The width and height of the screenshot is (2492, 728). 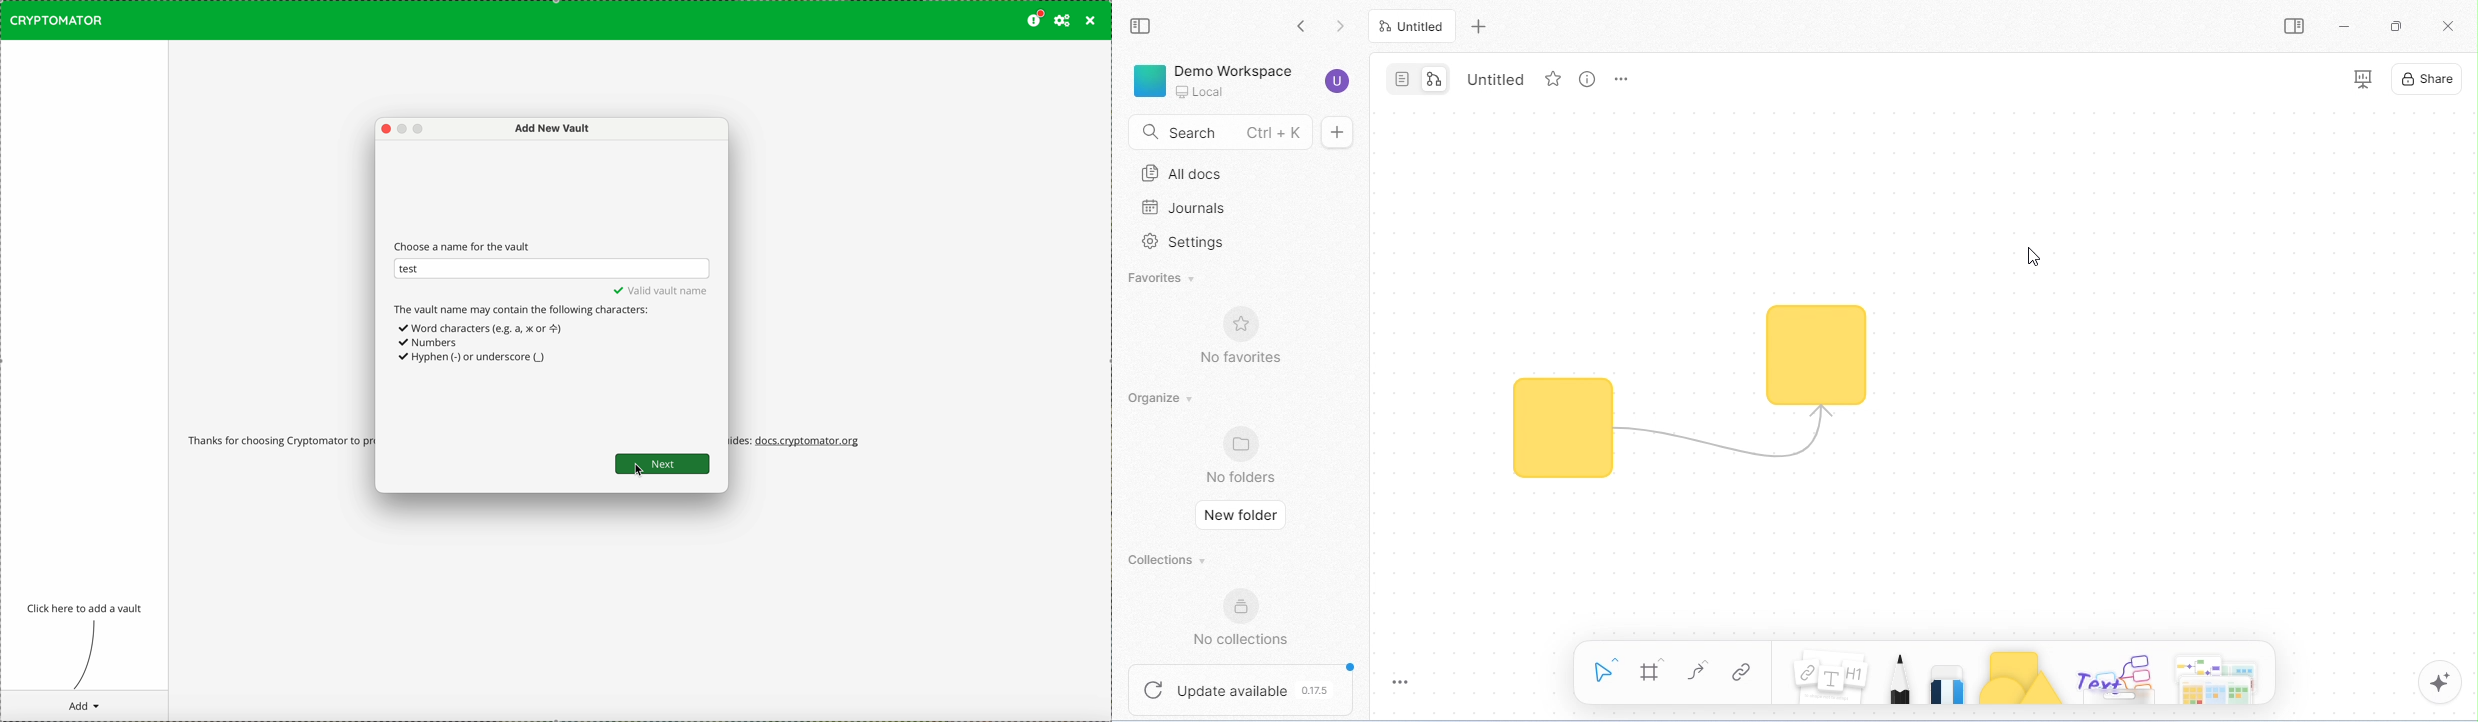 I want to click on collapse, so click(x=1141, y=26).